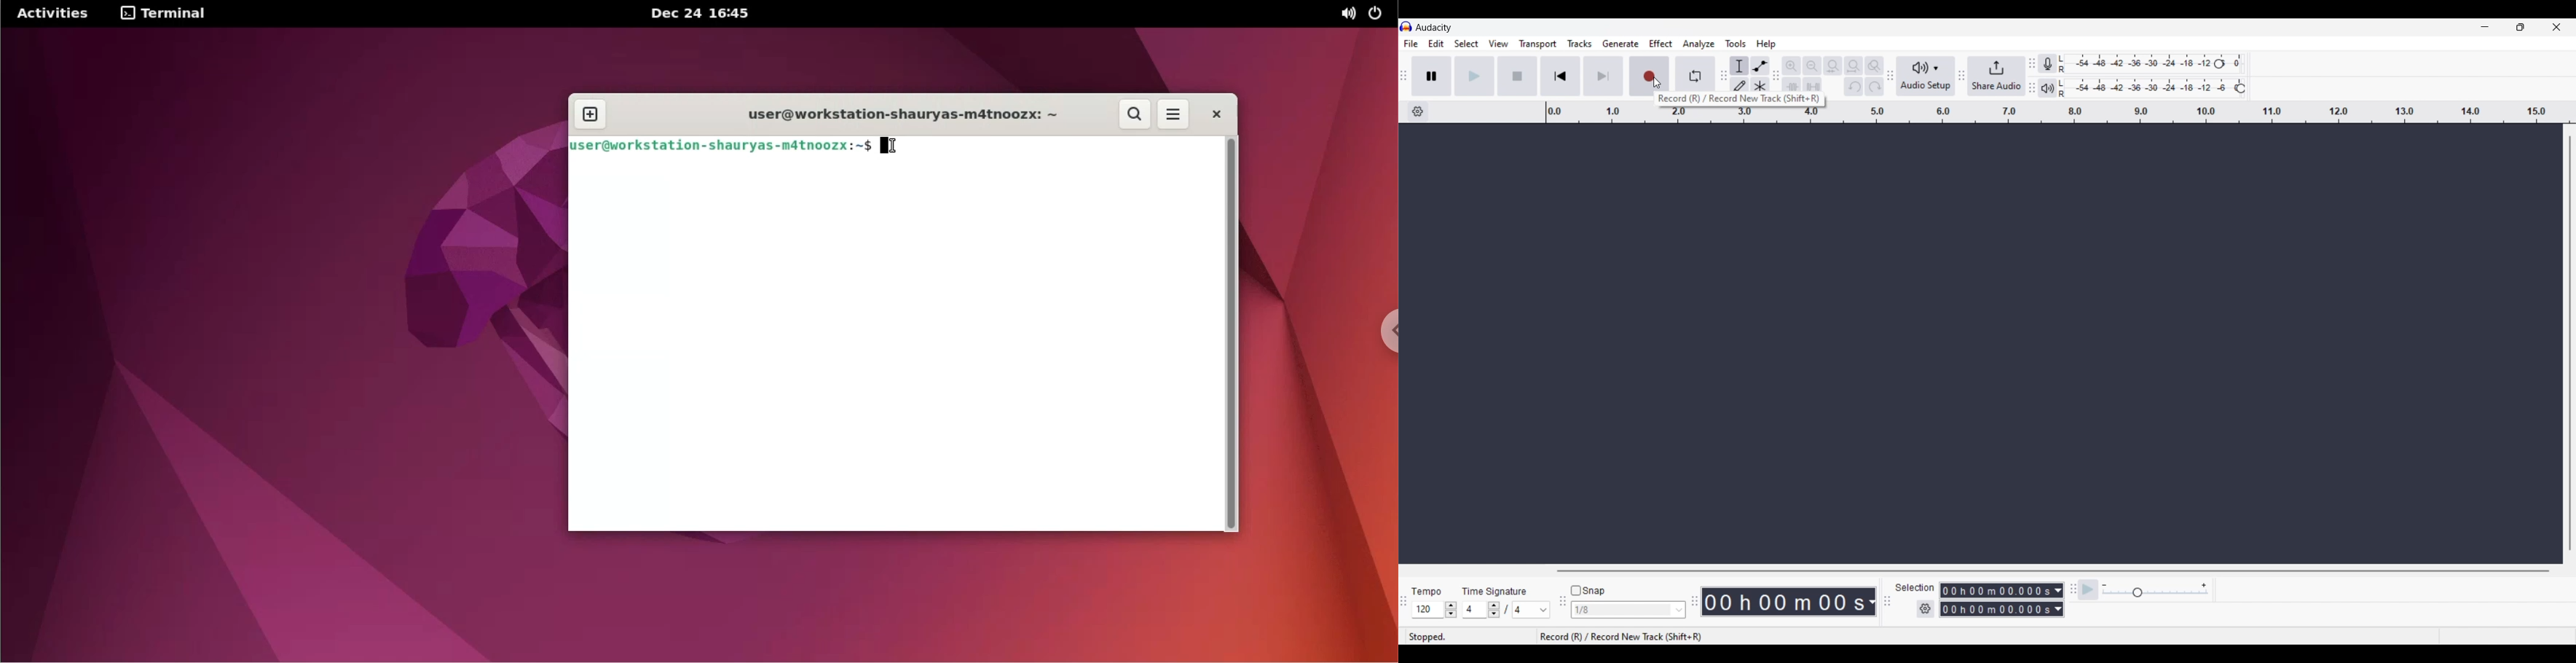 This screenshot has height=672, width=2576. What do you see at coordinates (1740, 66) in the screenshot?
I see `Selection tool` at bounding box center [1740, 66].